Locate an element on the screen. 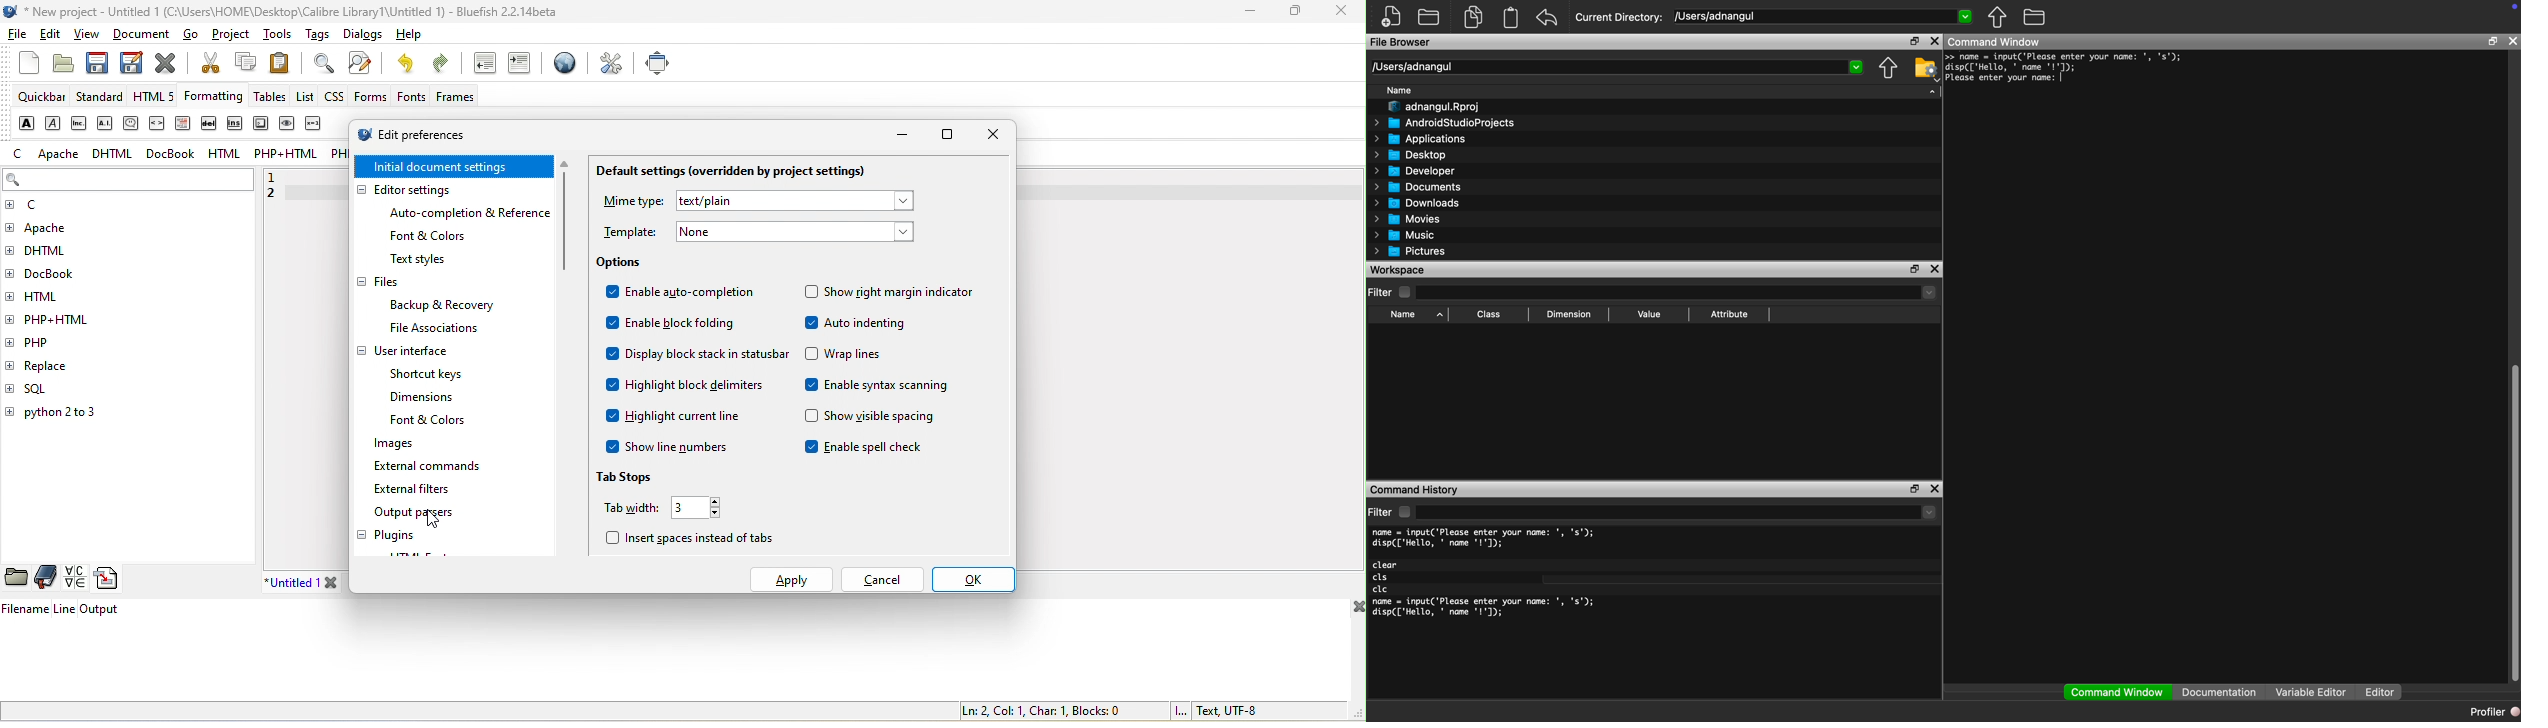 This screenshot has height=728, width=2548. tab stops is located at coordinates (635, 473).